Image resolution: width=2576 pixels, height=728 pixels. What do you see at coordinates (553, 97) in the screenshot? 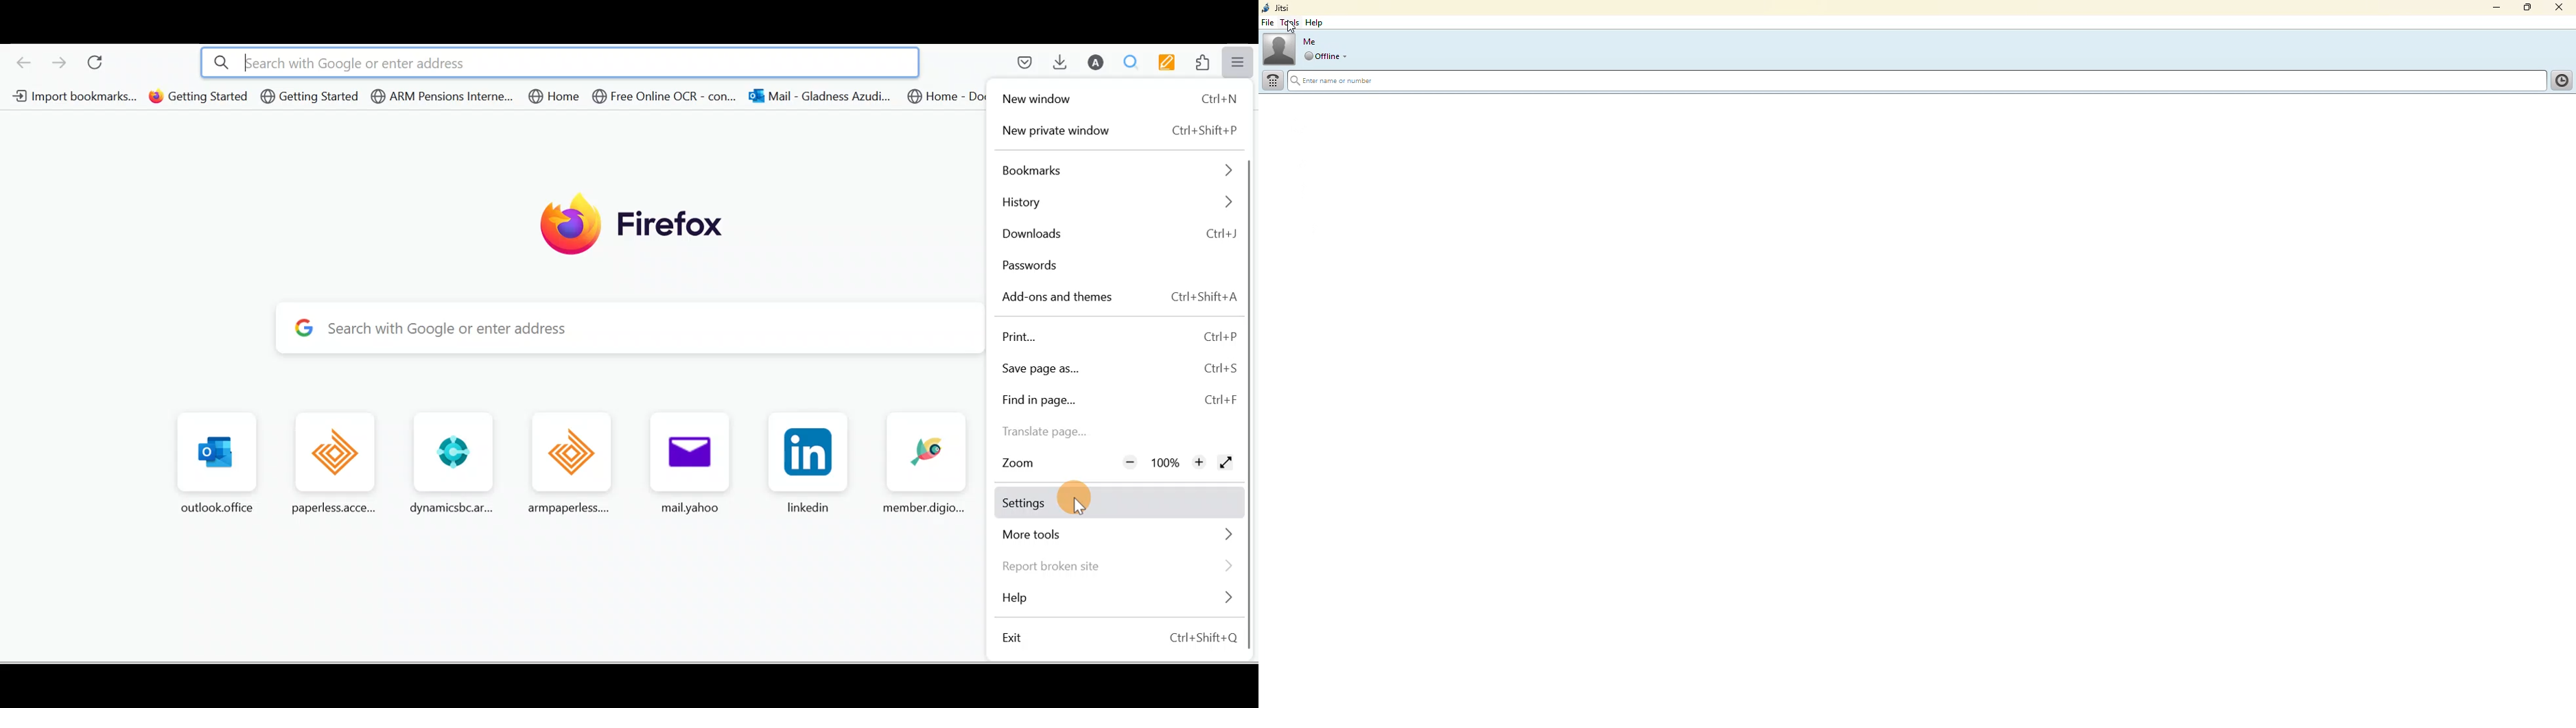
I see `Bookmark 5` at bounding box center [553, 97].